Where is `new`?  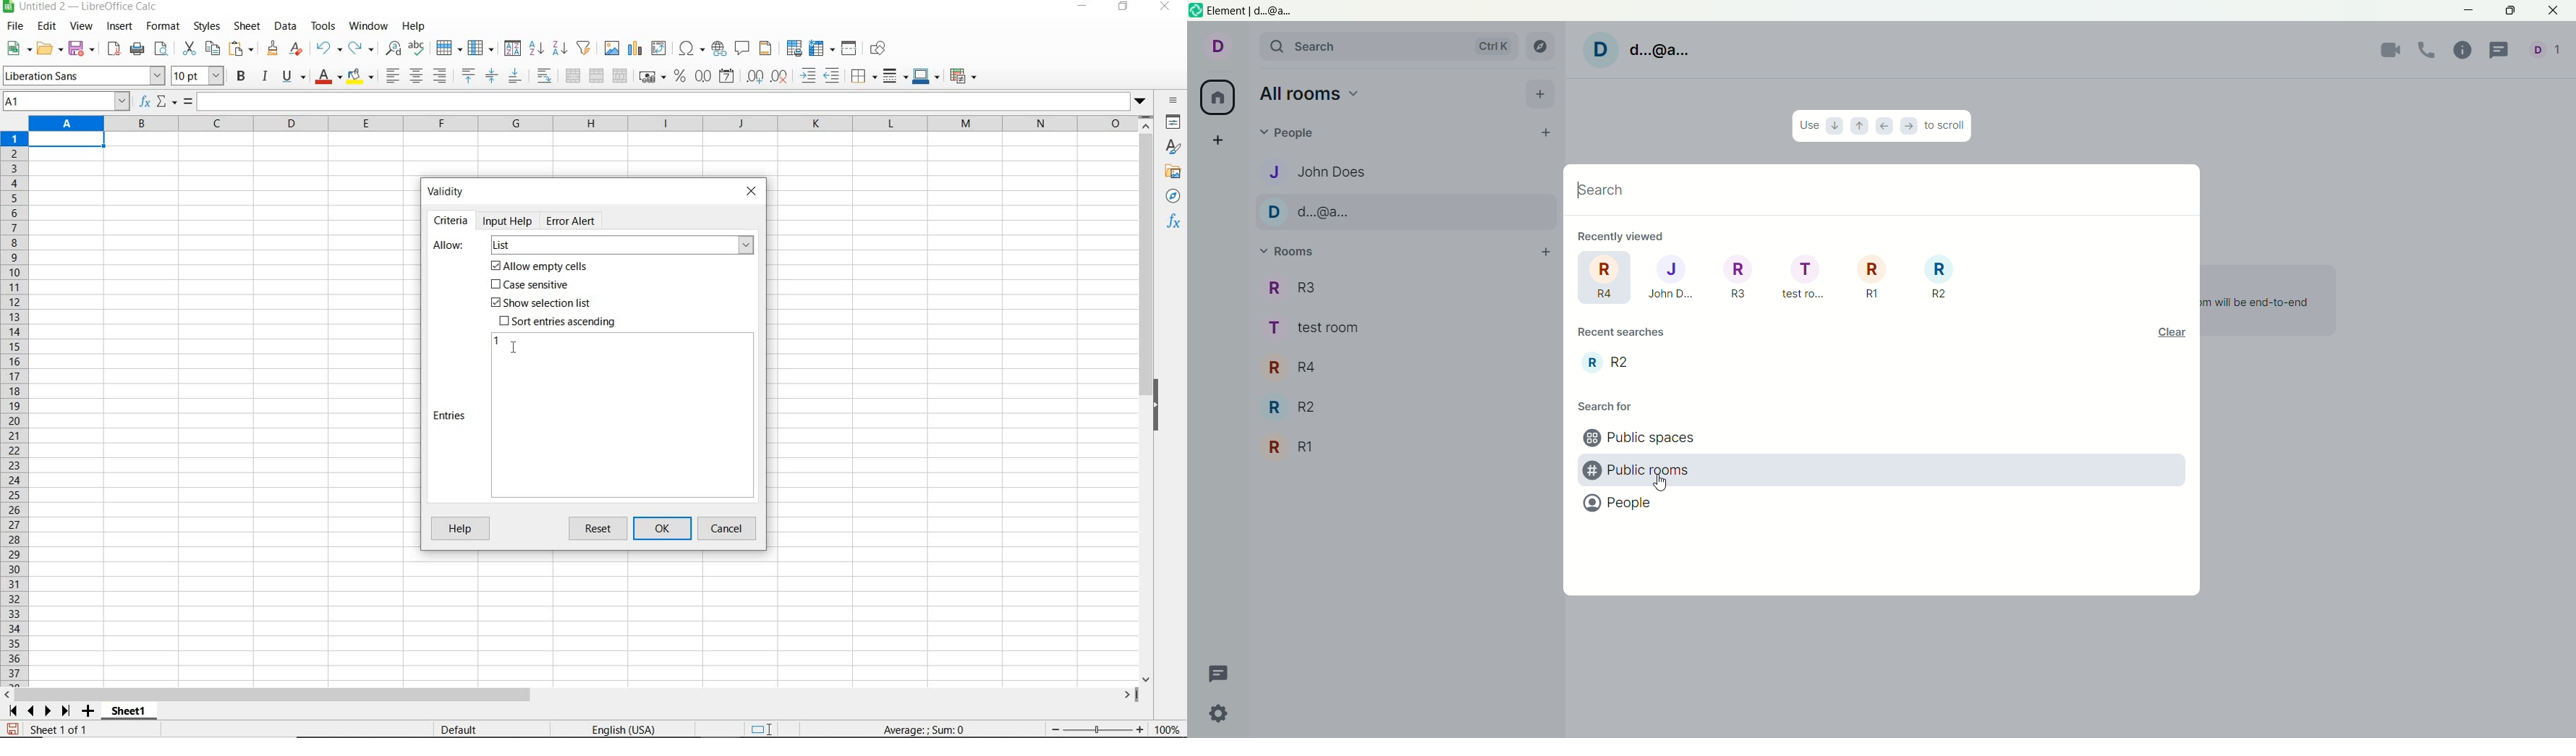 new is located at coordinates (19, 49).